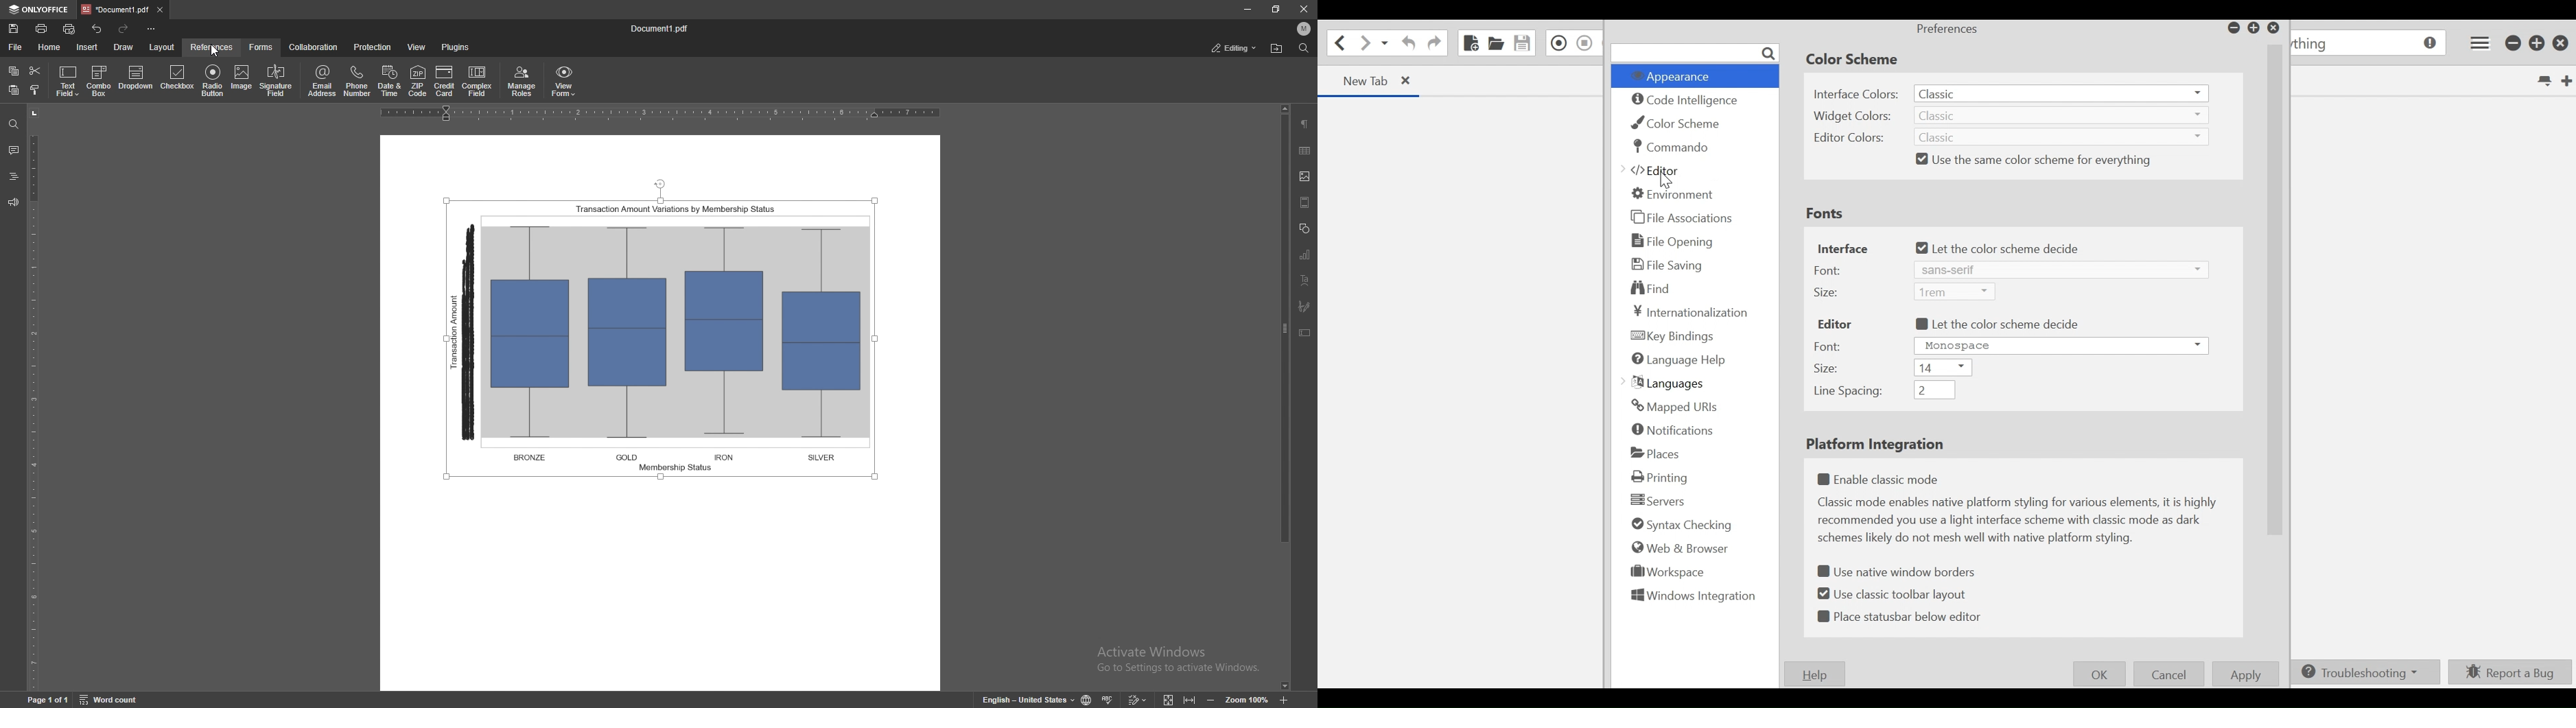 This screenshot has width=2576, height=728. What do you see at coordinates (1671, 148) in the screenshot?
I see `Commando` at bounding box center [1671, 148].